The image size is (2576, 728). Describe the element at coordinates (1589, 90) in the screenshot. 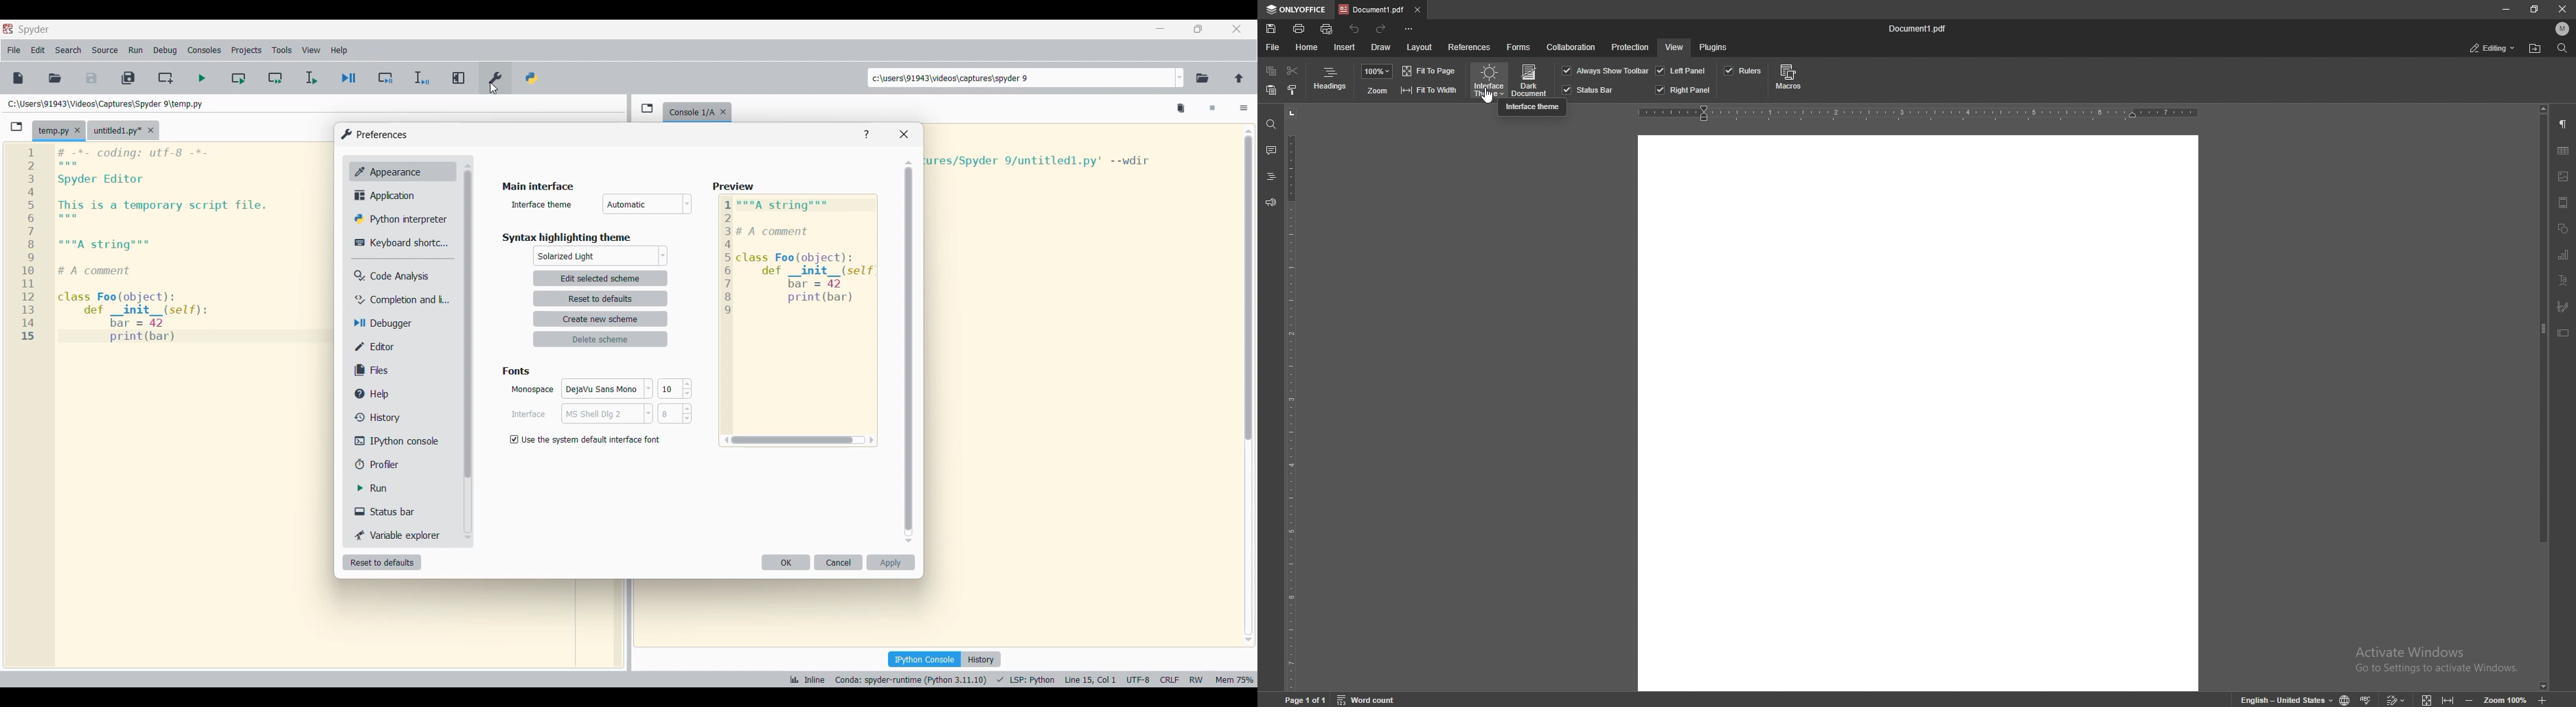

I see `status bar` at that location.